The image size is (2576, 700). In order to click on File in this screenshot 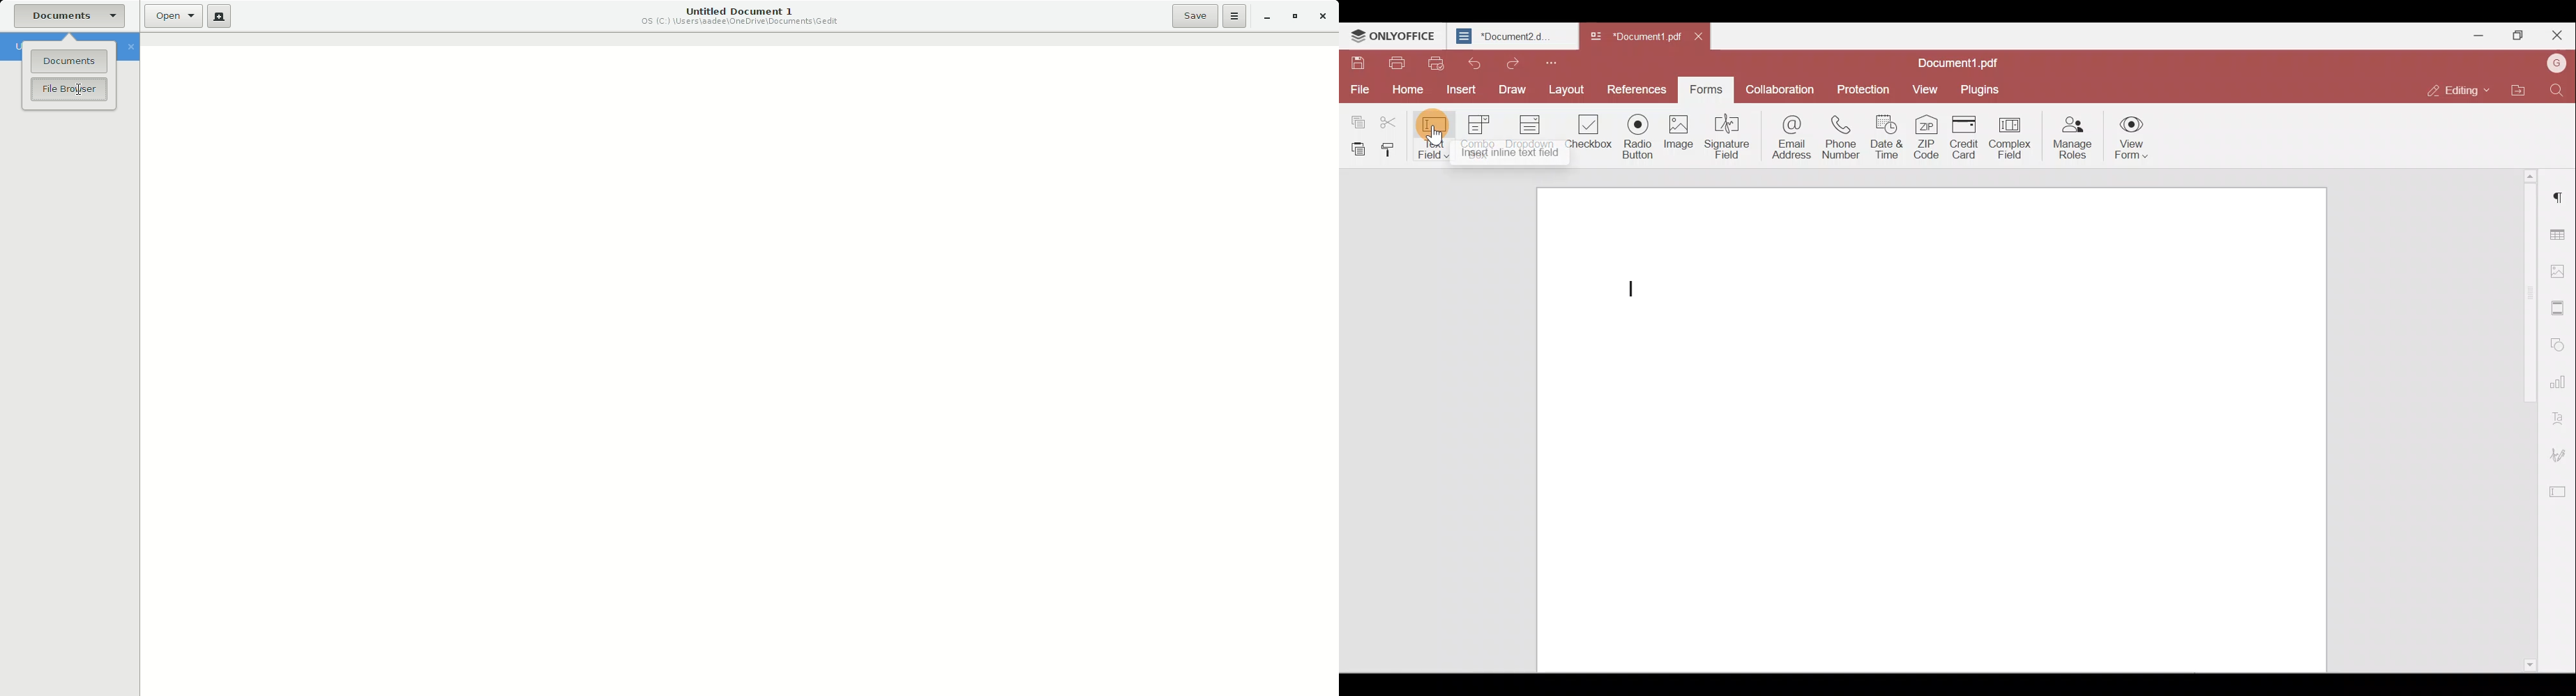, I will do `click(1358, 88)`.